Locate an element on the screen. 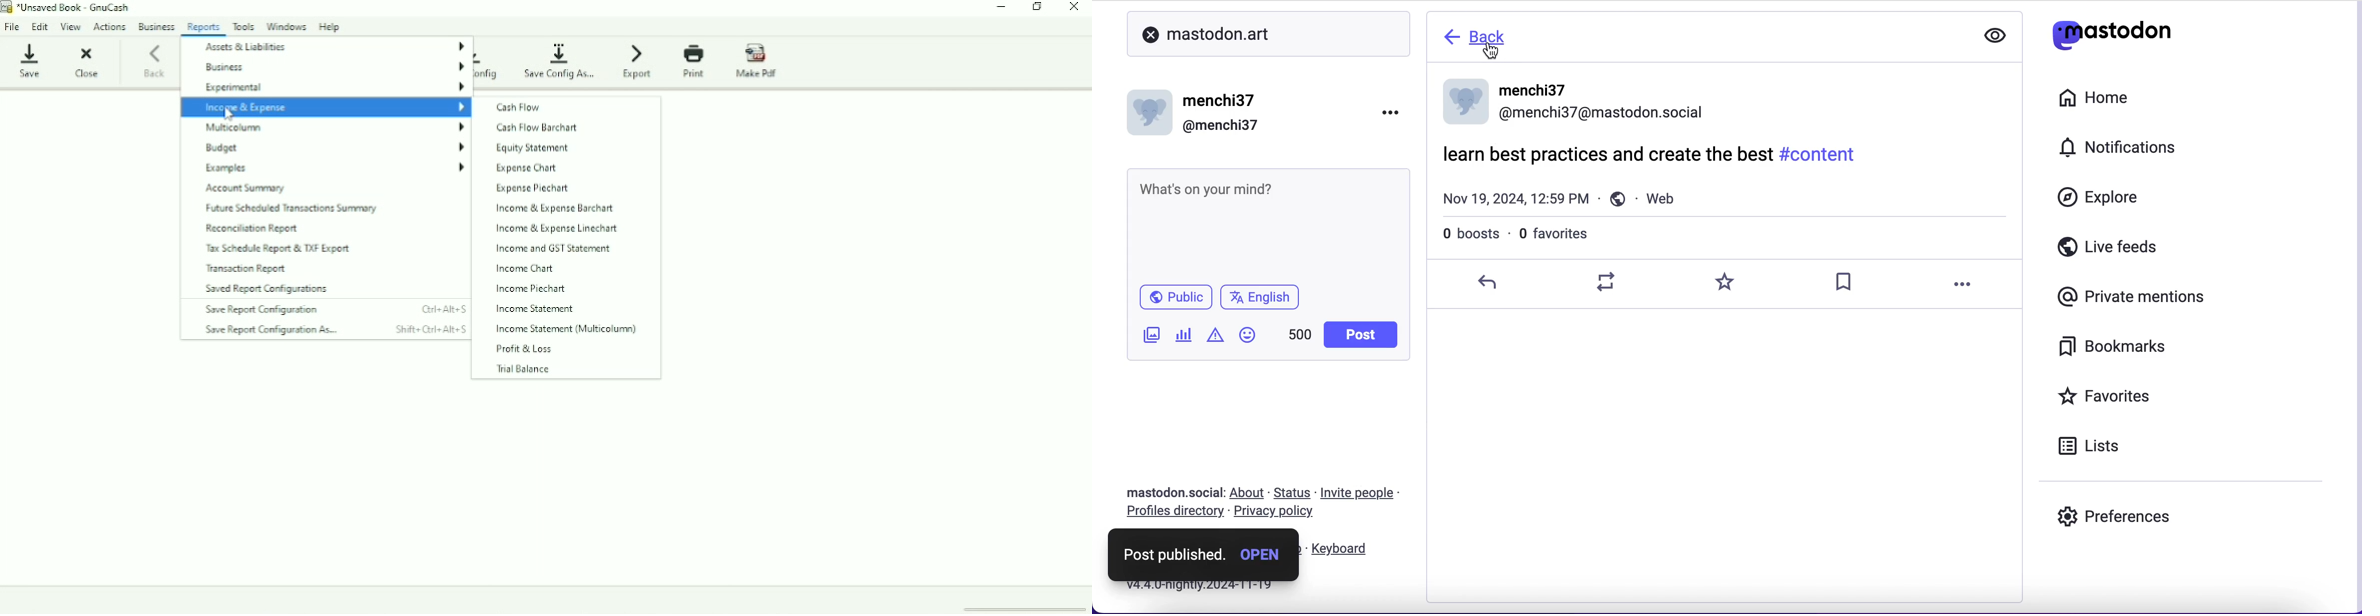 The width and height of the screenshot is (2380, 616). Save Report Configuration is located at coordinates (335, 309).